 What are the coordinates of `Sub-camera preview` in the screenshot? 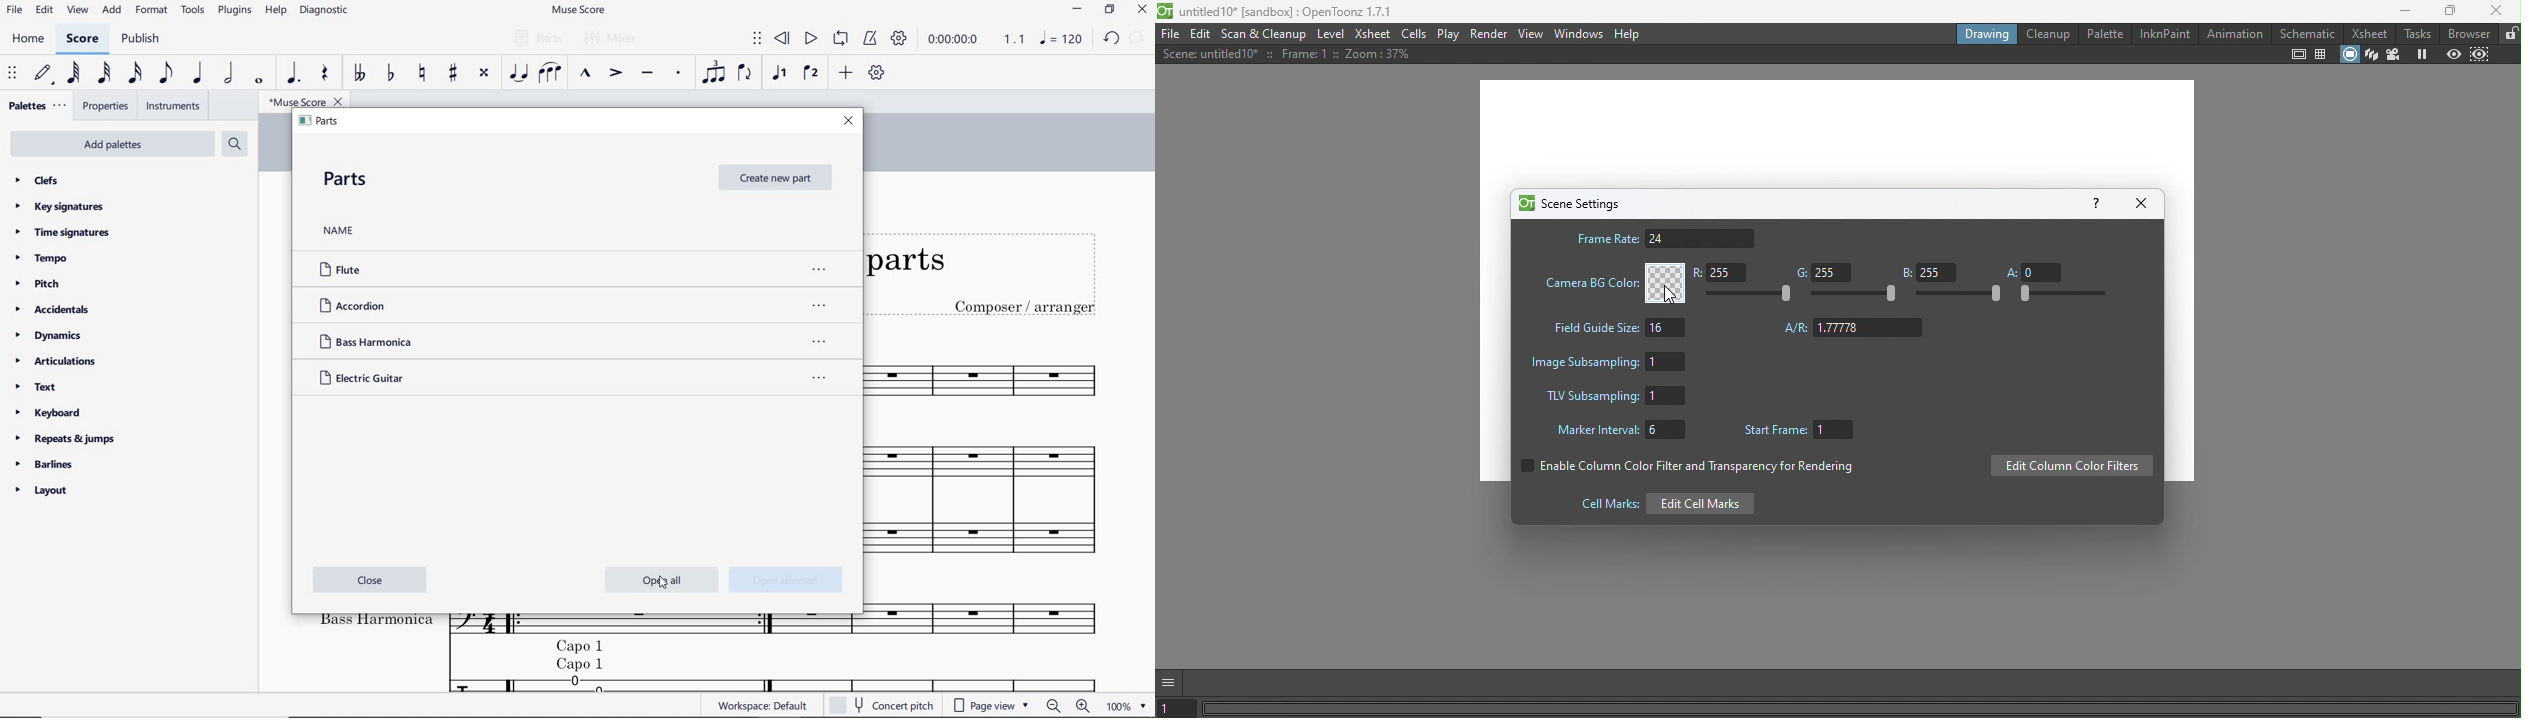 It's located at (2481, 53).